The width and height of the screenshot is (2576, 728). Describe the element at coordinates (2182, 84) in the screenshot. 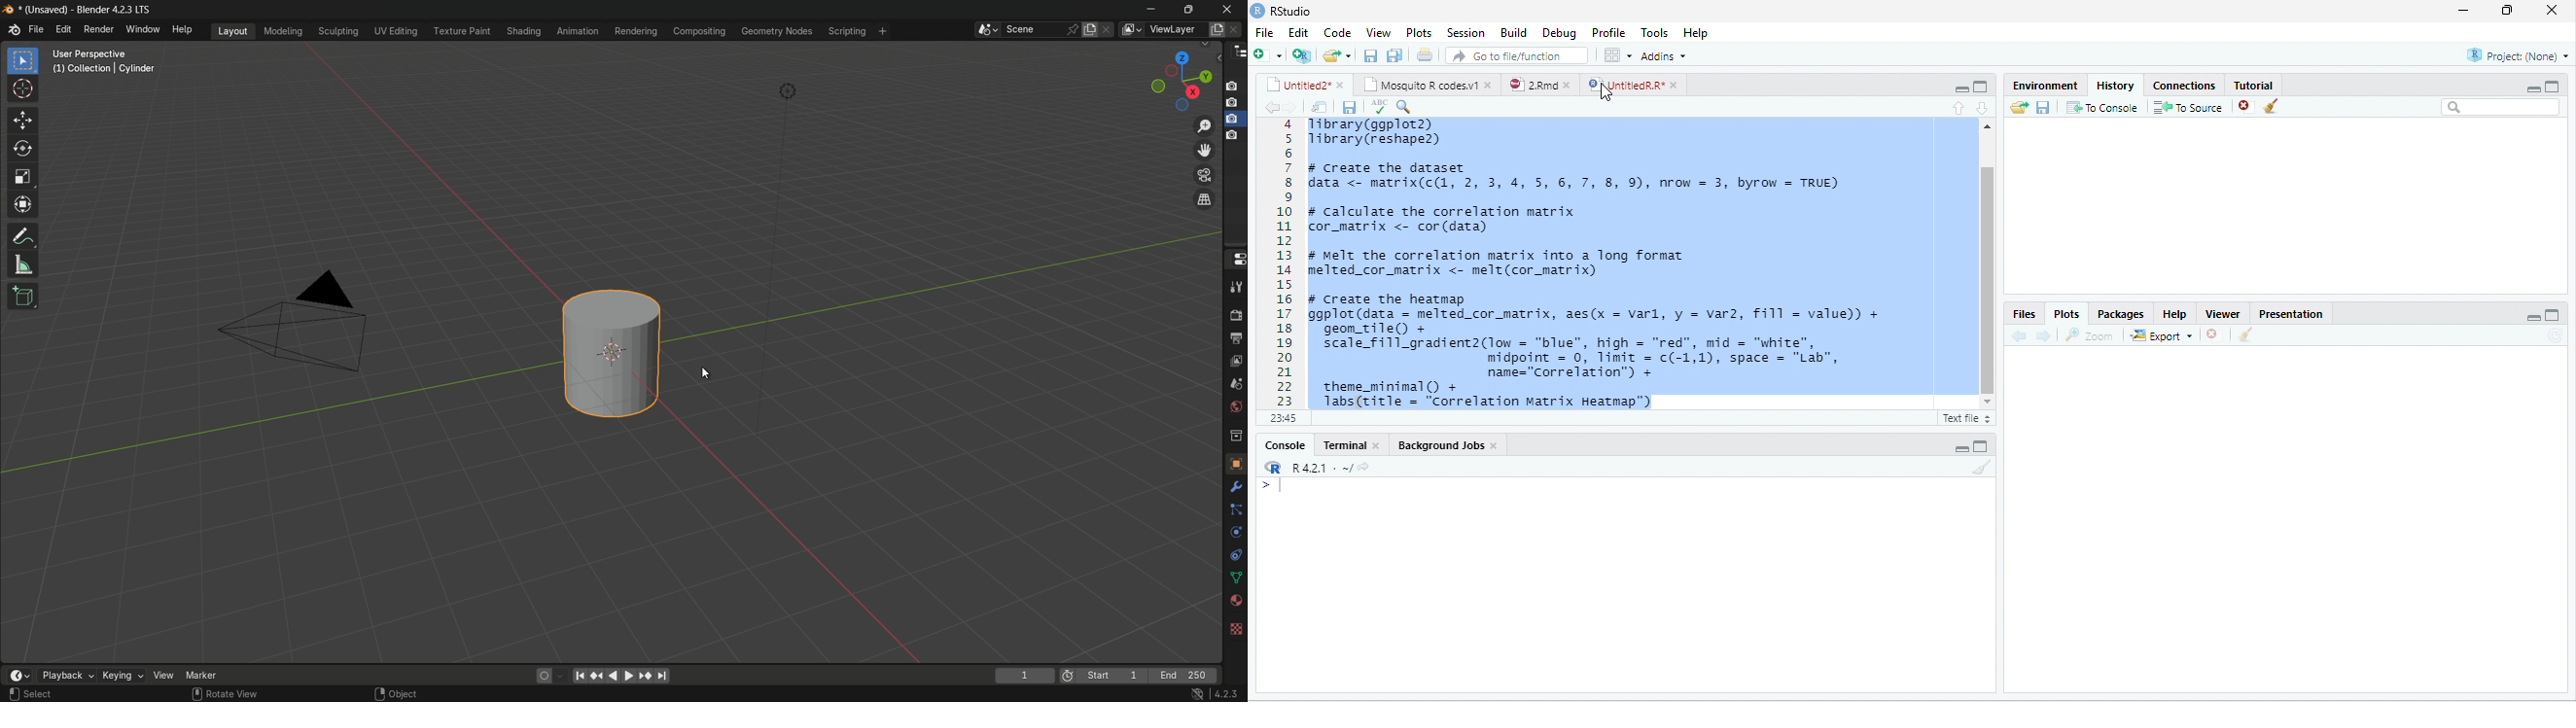

I see `connections` at that location.